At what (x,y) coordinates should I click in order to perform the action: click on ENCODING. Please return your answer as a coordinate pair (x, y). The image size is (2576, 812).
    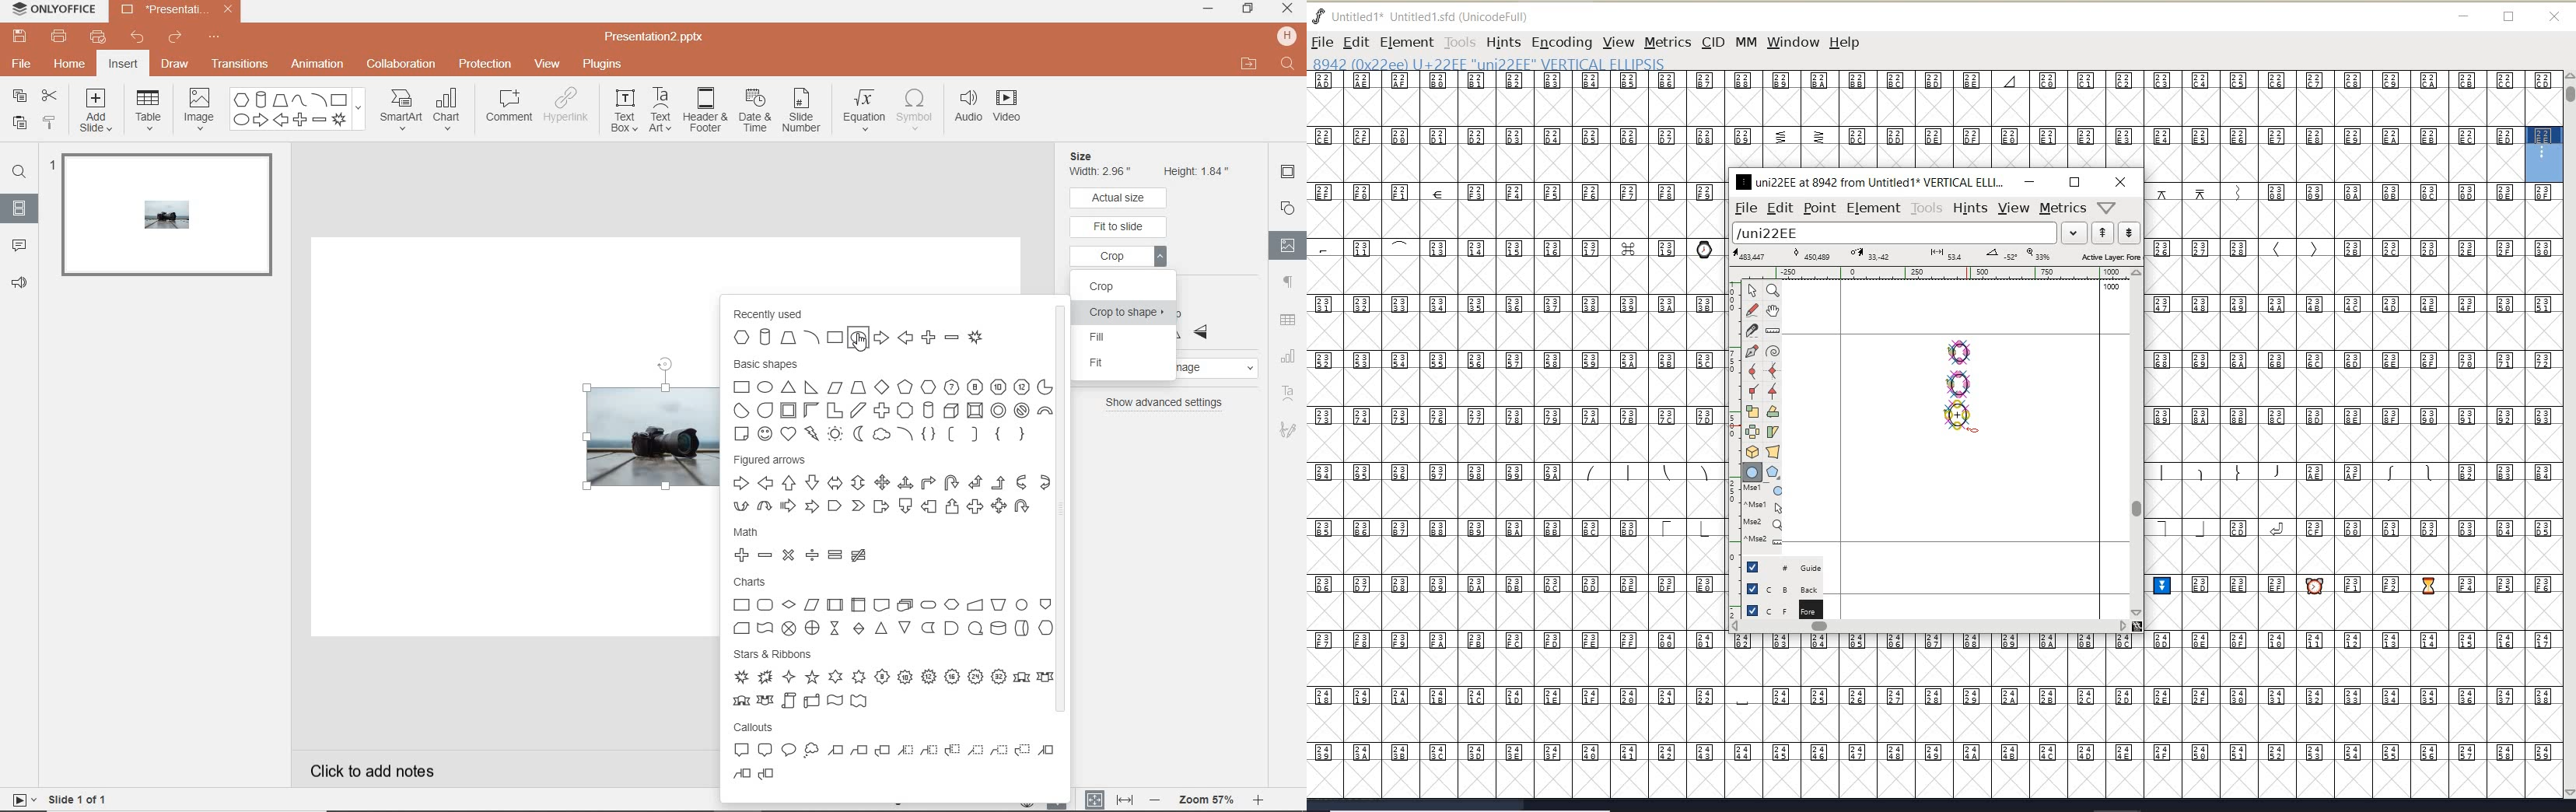
    Looking at the image, I should click on (1562, 43).